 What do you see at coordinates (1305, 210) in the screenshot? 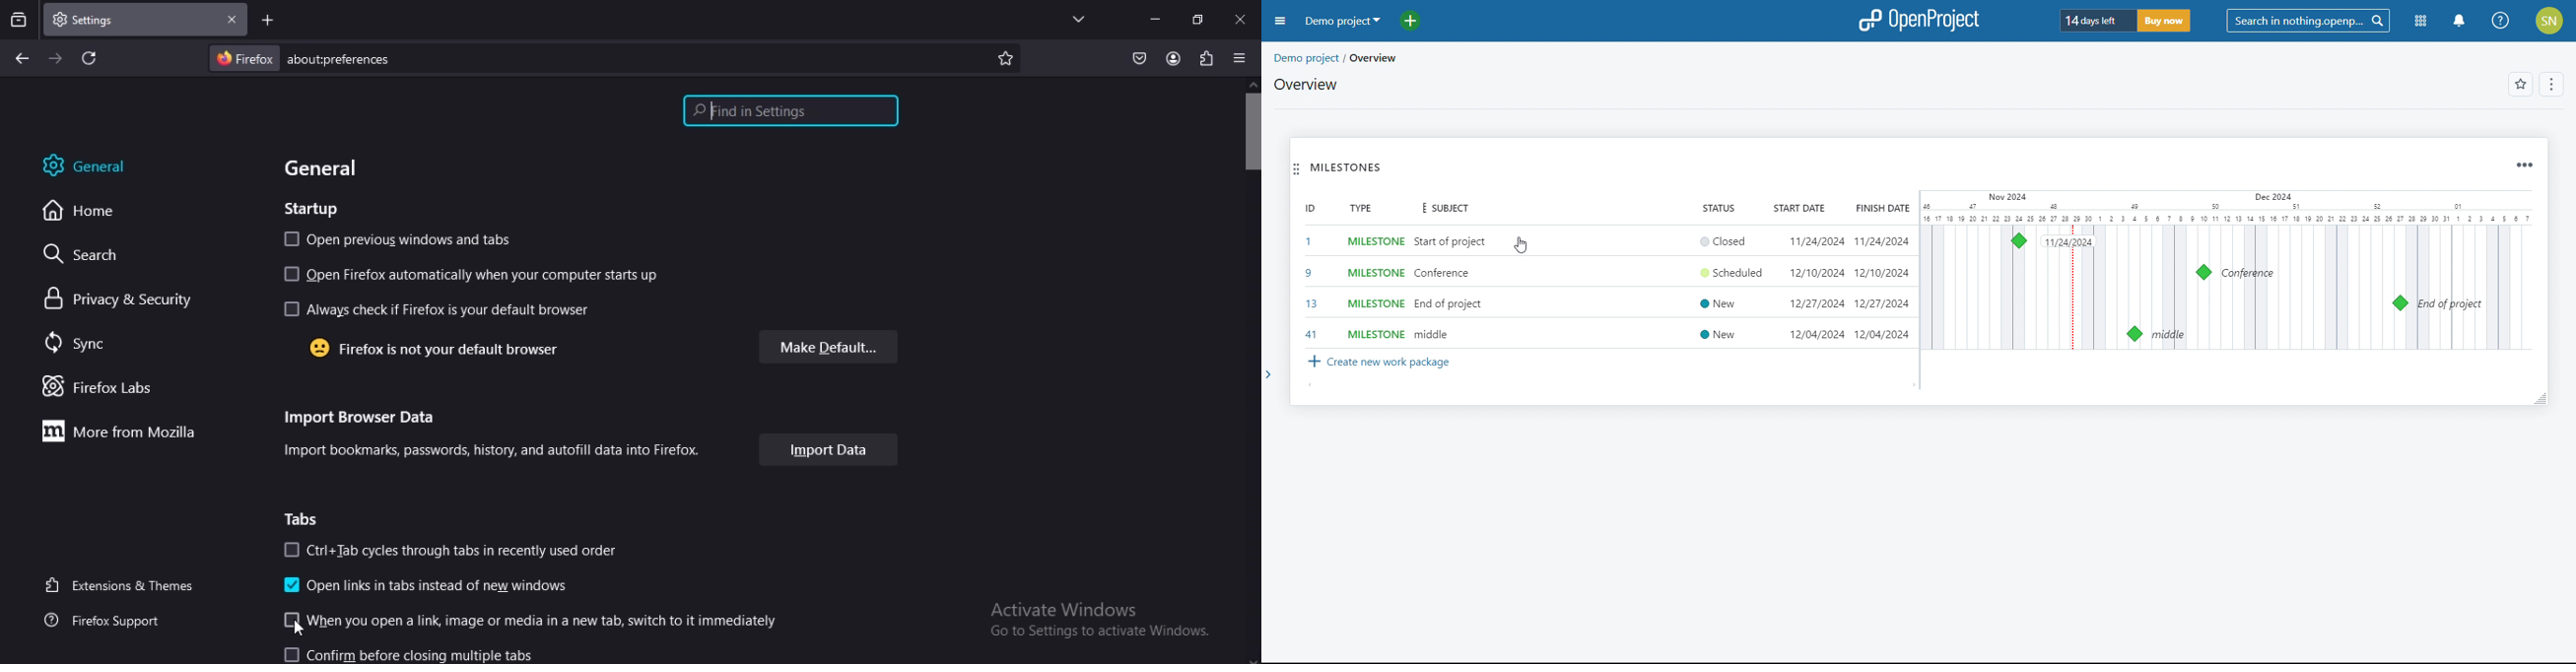
I see `id` at bounding box center [1305, 210].